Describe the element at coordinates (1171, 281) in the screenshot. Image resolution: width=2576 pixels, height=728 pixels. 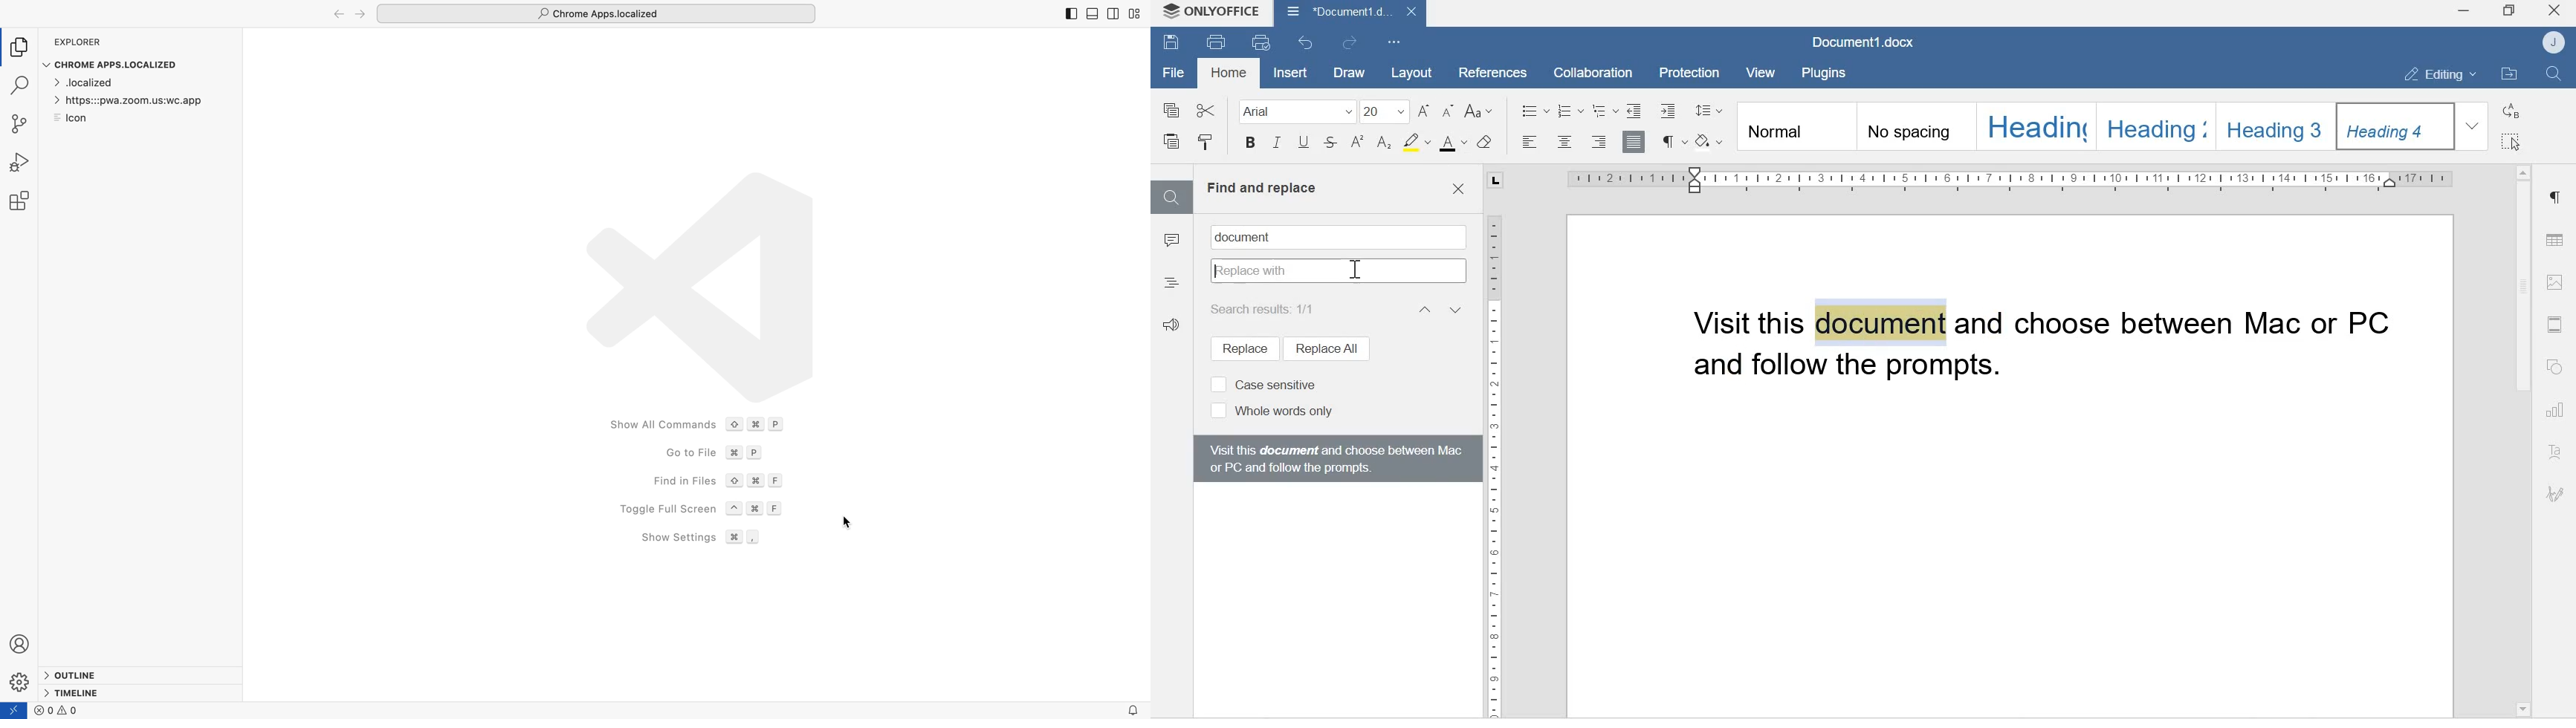
I see `Headings` at that location.